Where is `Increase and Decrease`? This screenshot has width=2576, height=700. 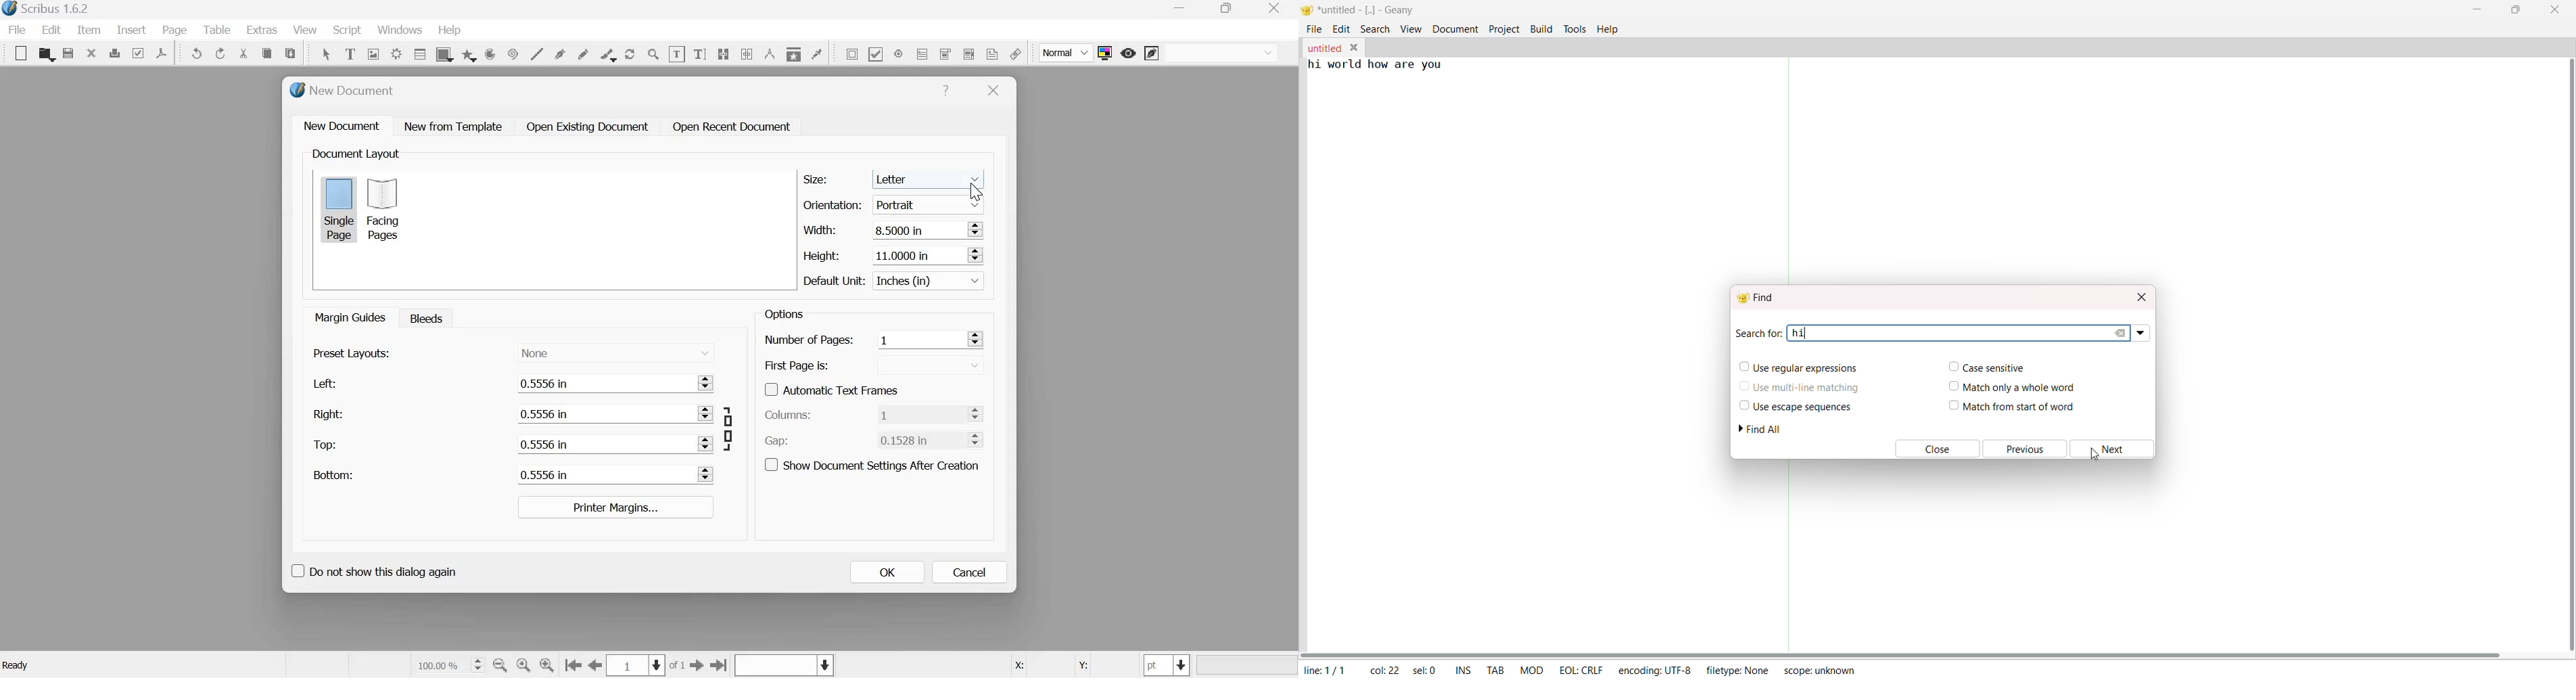
Increase and Decrease is located at coordinates (706, 443).